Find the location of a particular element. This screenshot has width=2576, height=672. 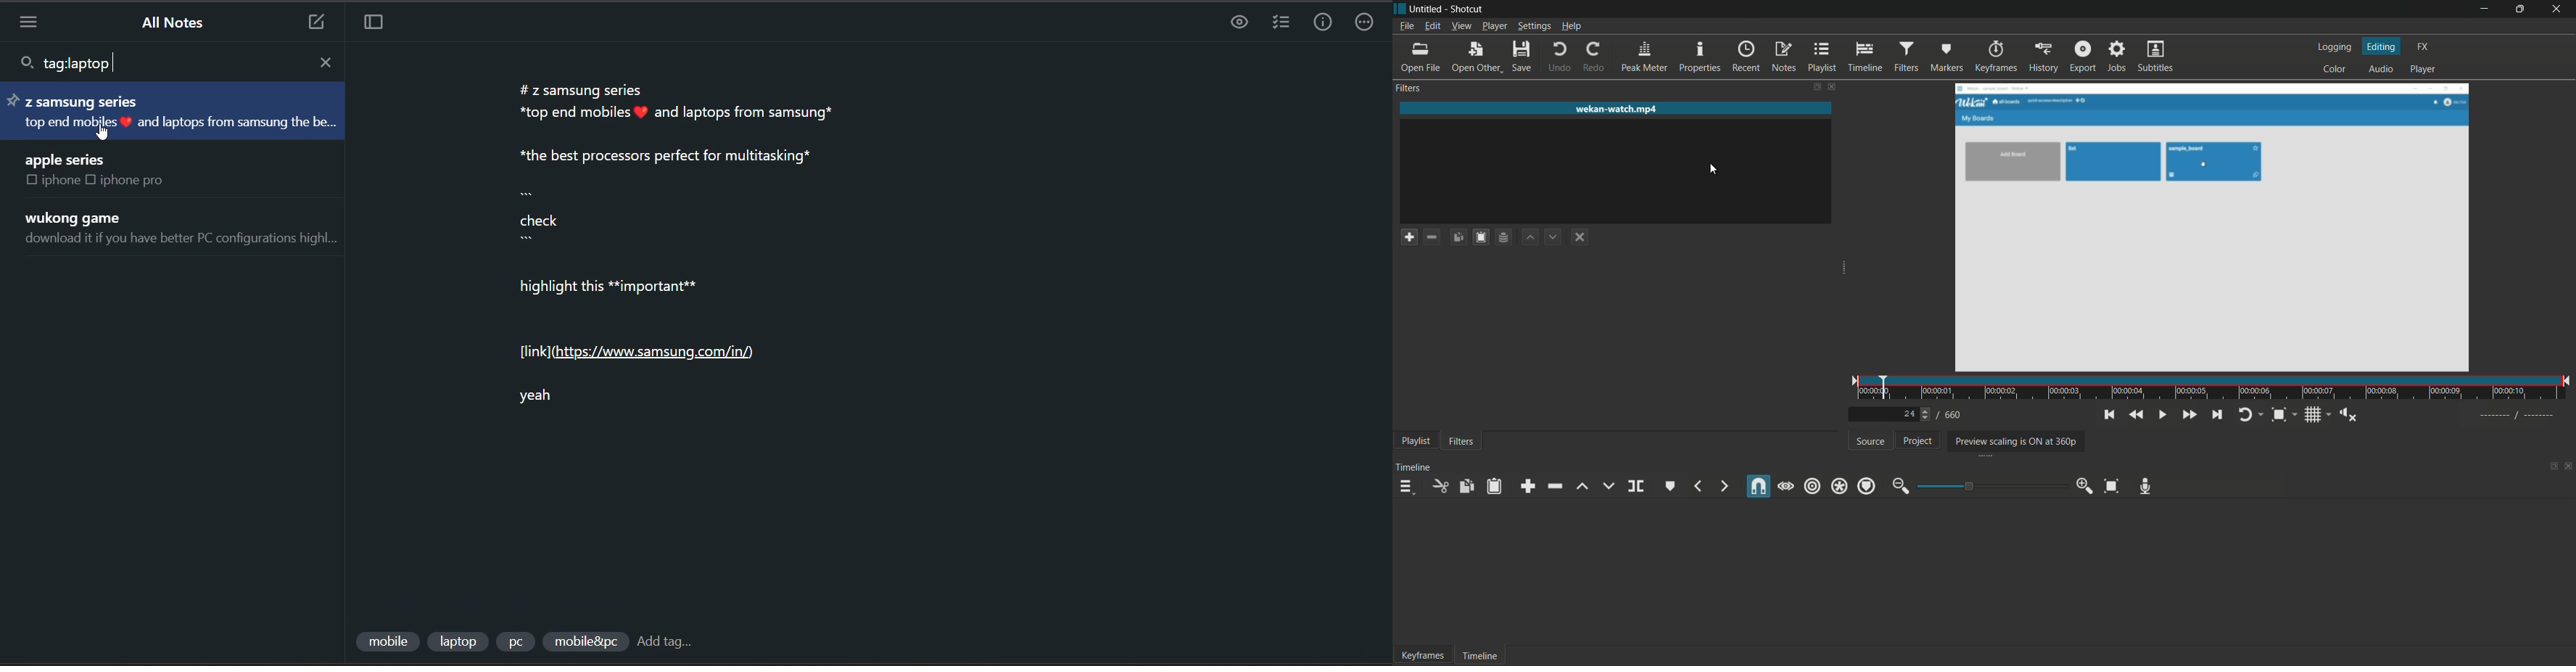

close timeline is located at coordinates (2569, 467).